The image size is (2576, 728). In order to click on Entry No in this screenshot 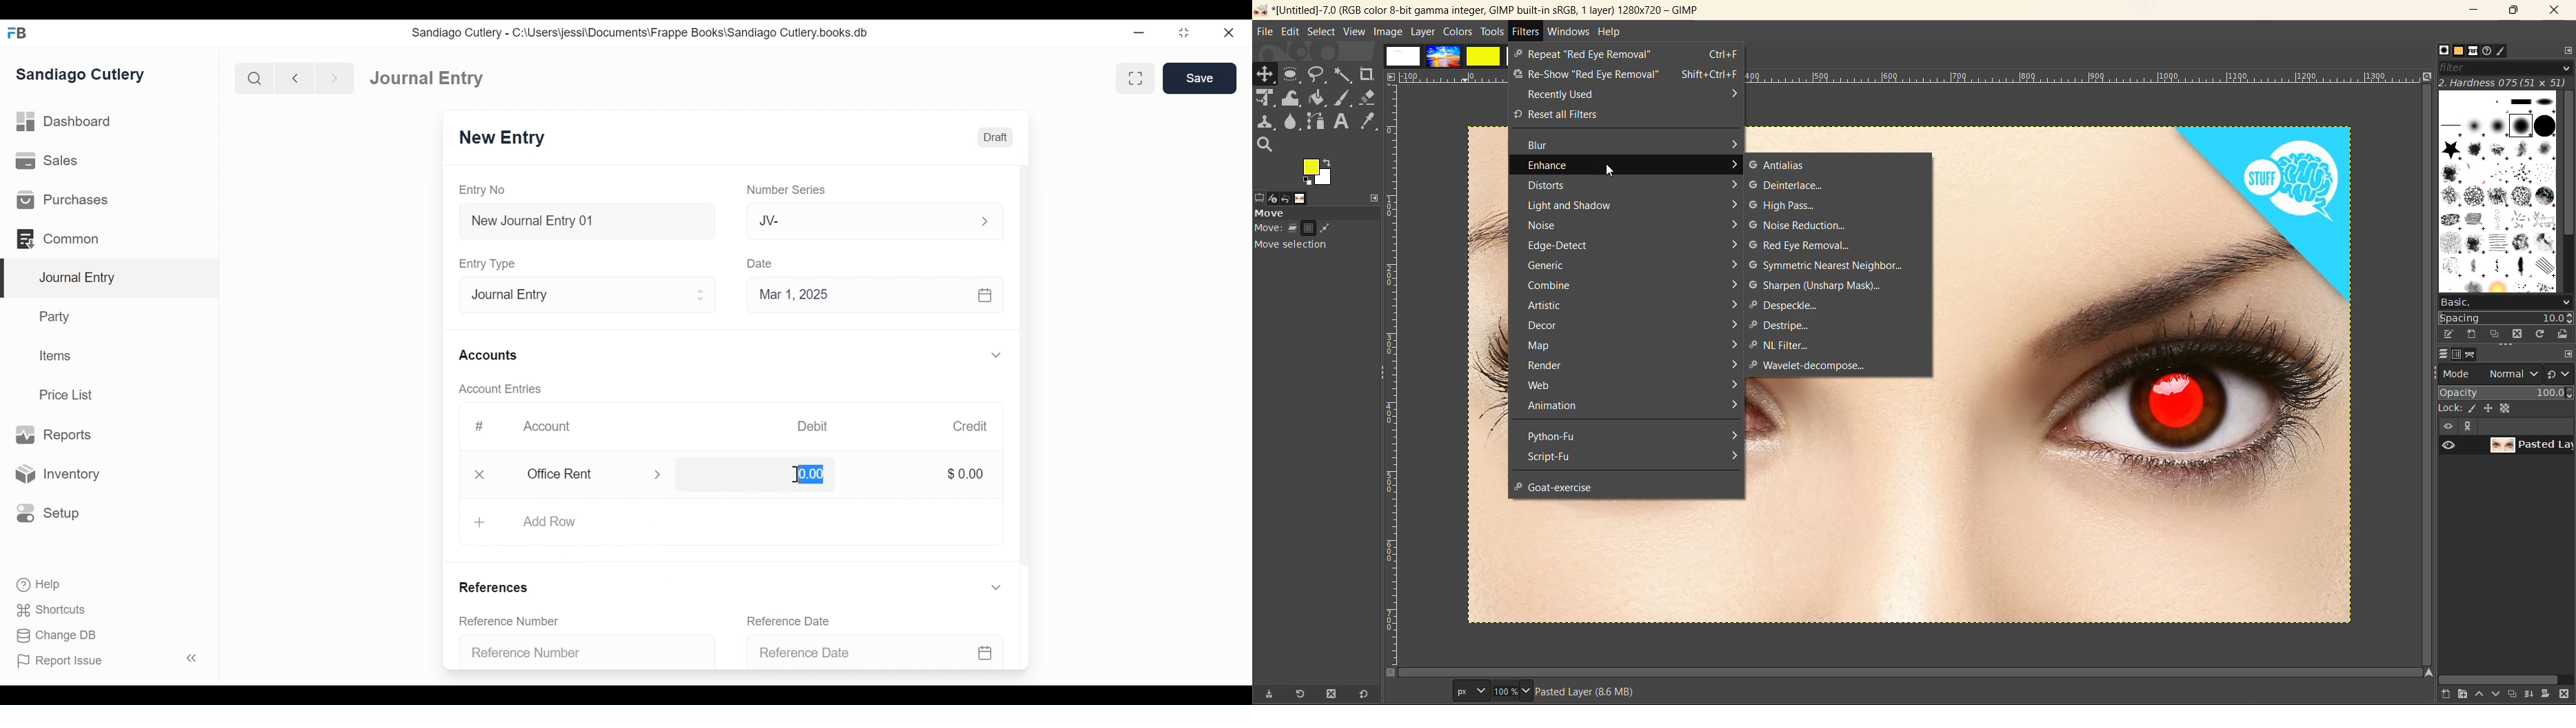, I will do `click(487, 190)`.